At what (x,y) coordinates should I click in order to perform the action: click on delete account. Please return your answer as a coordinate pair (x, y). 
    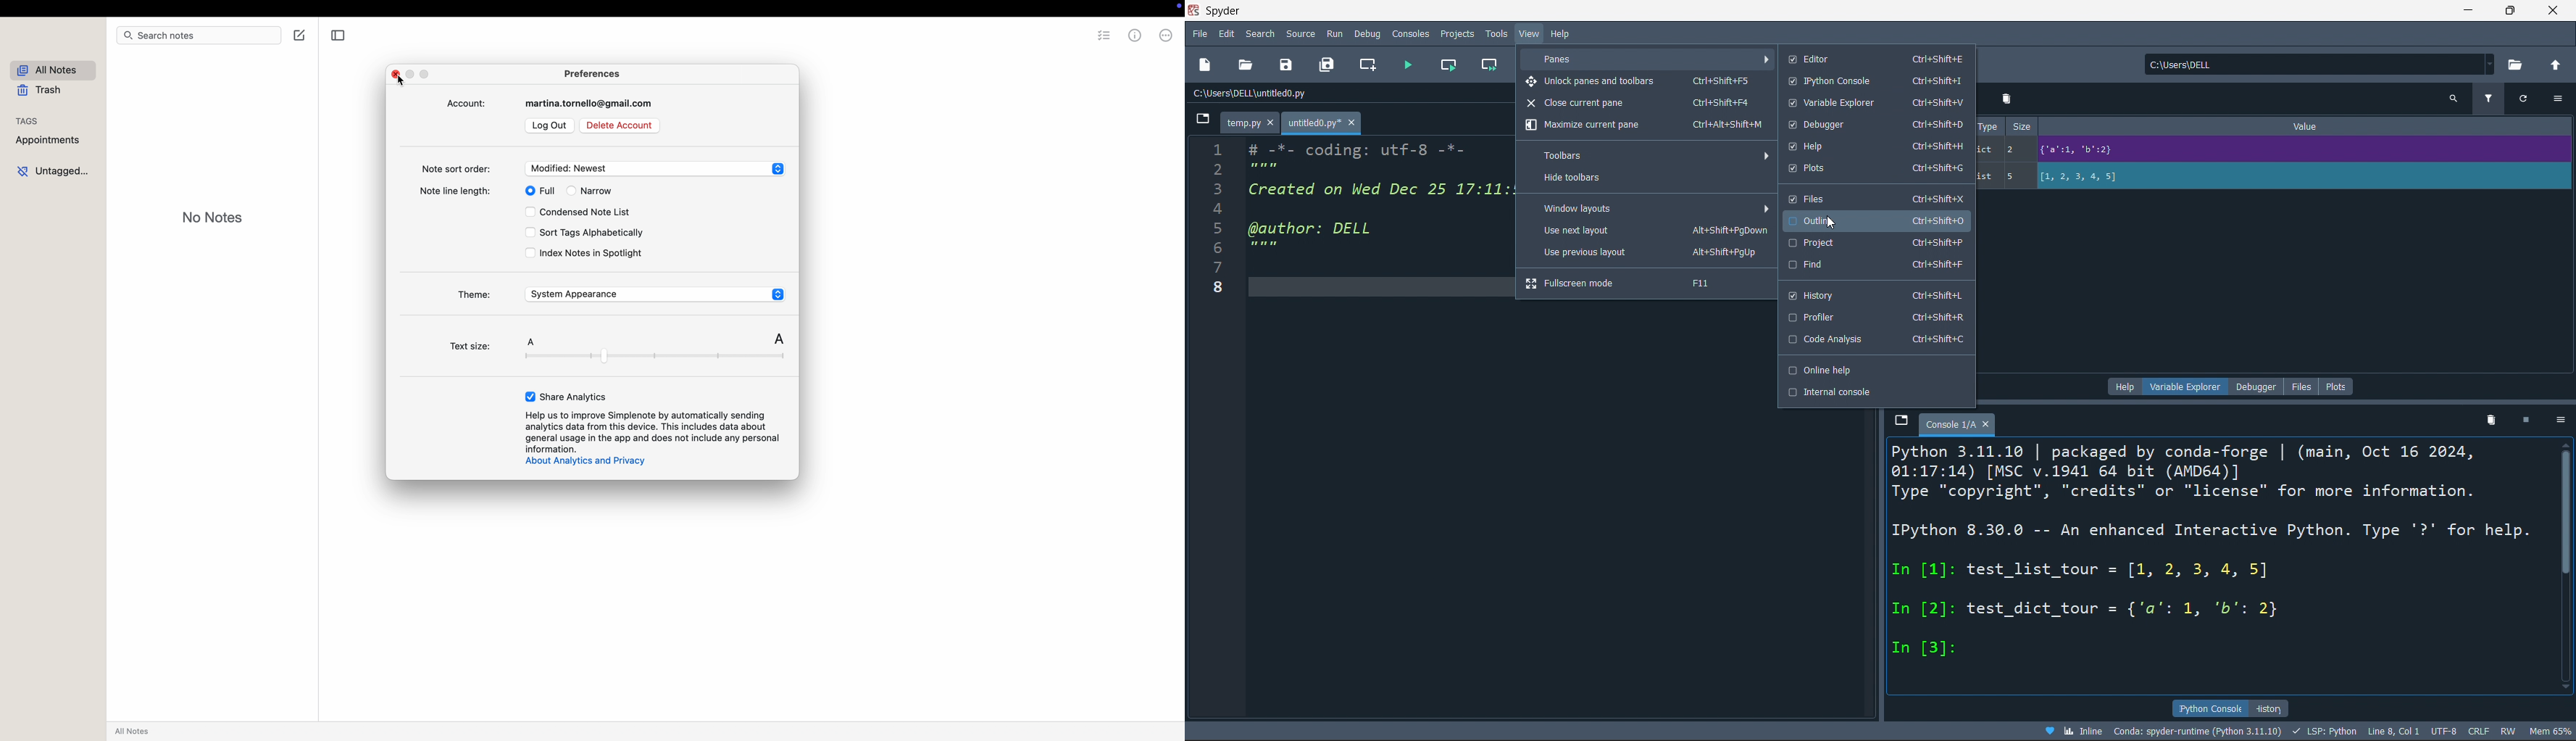
    Looking at the image, I should click on (618, 126).